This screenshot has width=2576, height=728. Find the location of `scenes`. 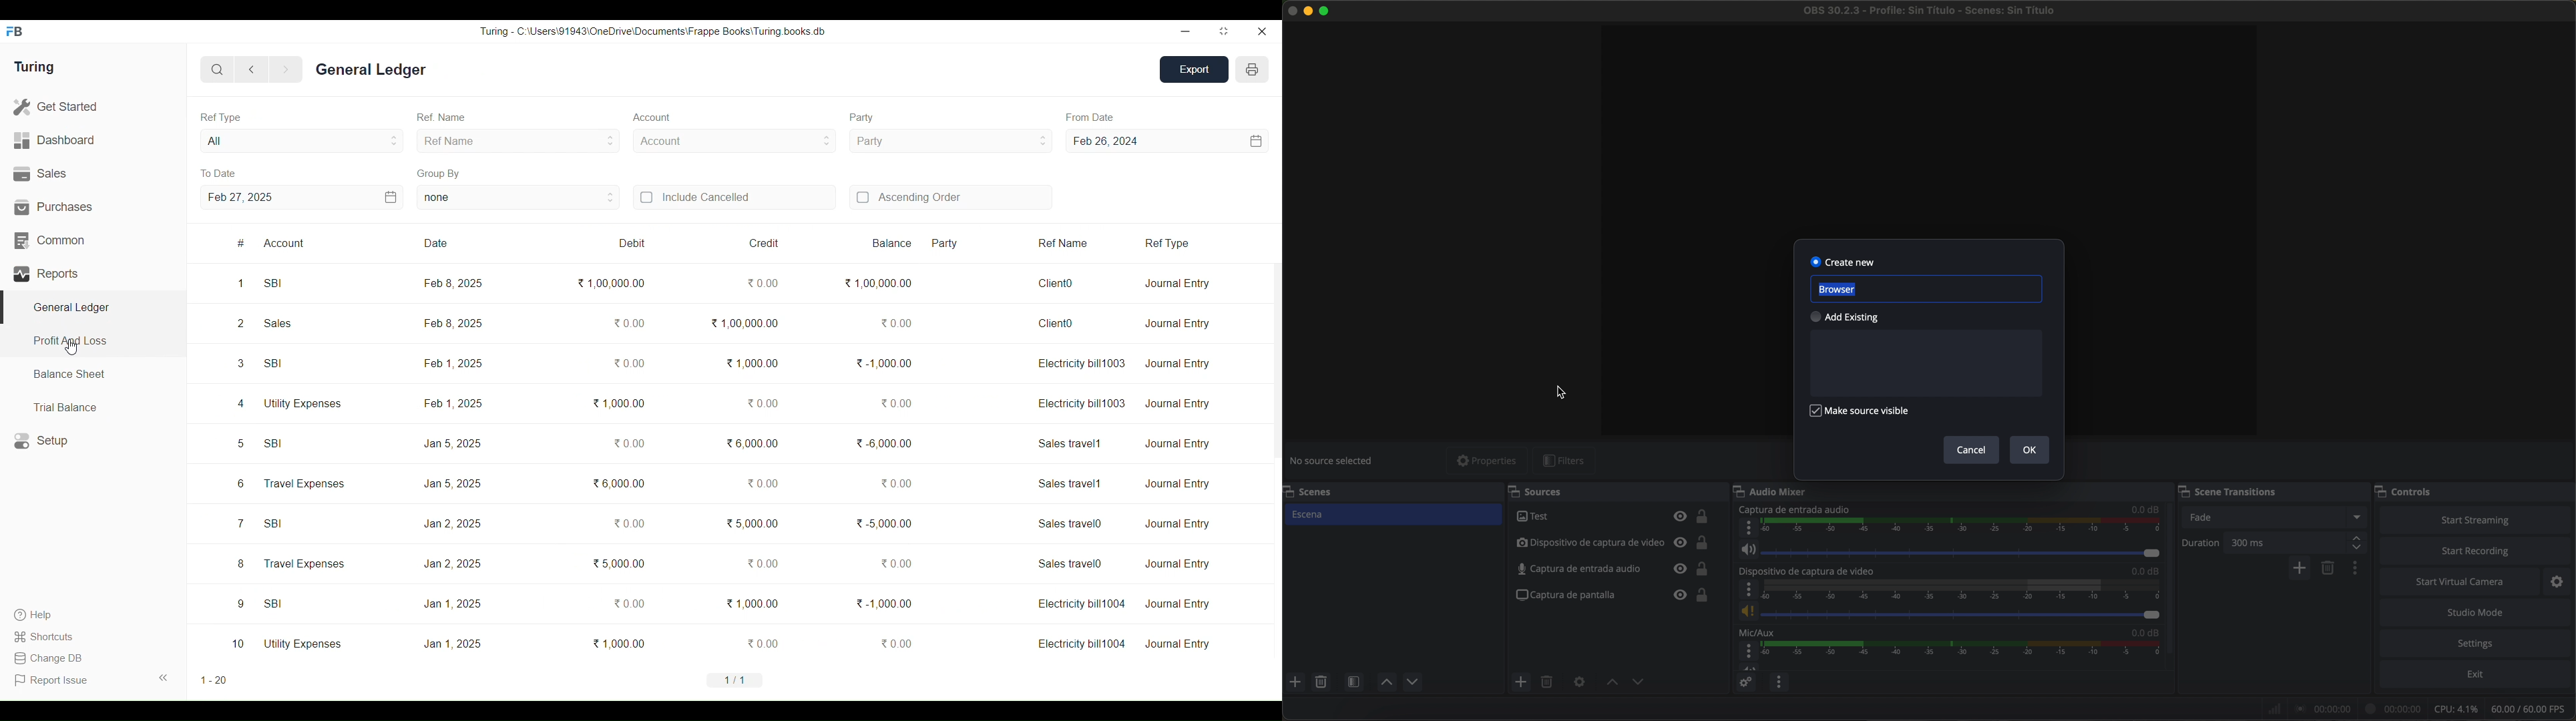

scenes is located at coordinates (1317, 492).